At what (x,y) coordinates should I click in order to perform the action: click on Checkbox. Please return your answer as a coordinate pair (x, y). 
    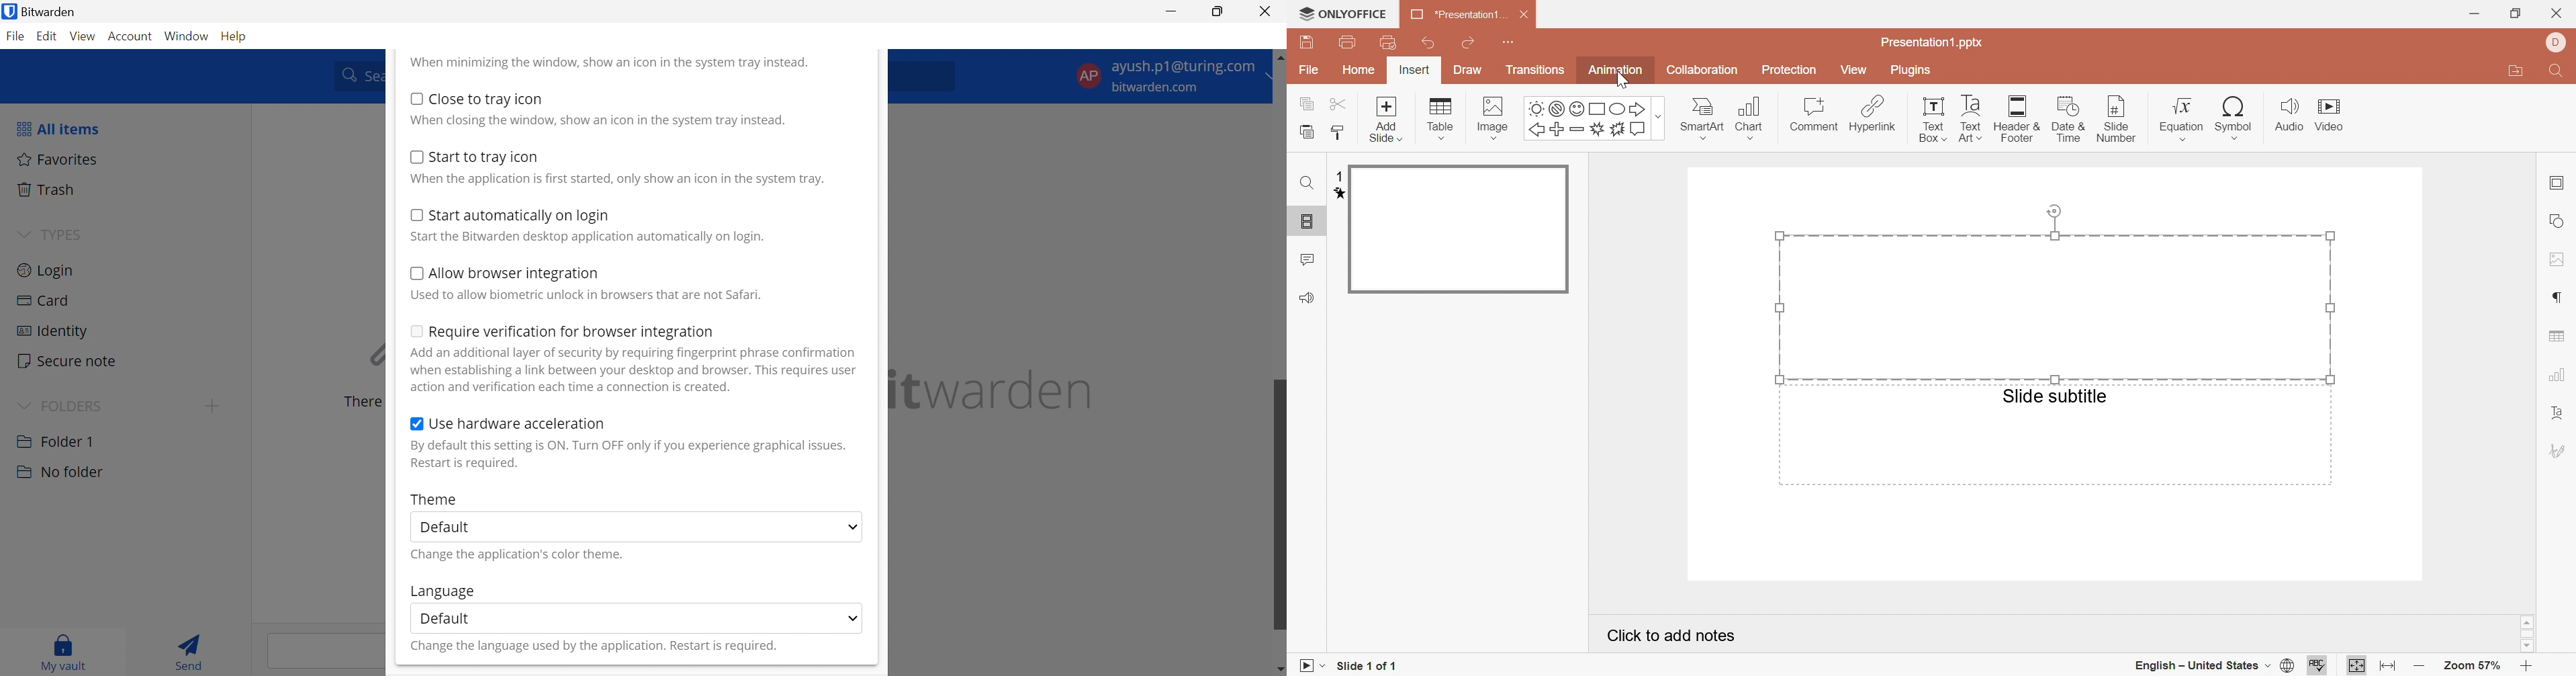
    Looking at the image, I should click on (414, 214).